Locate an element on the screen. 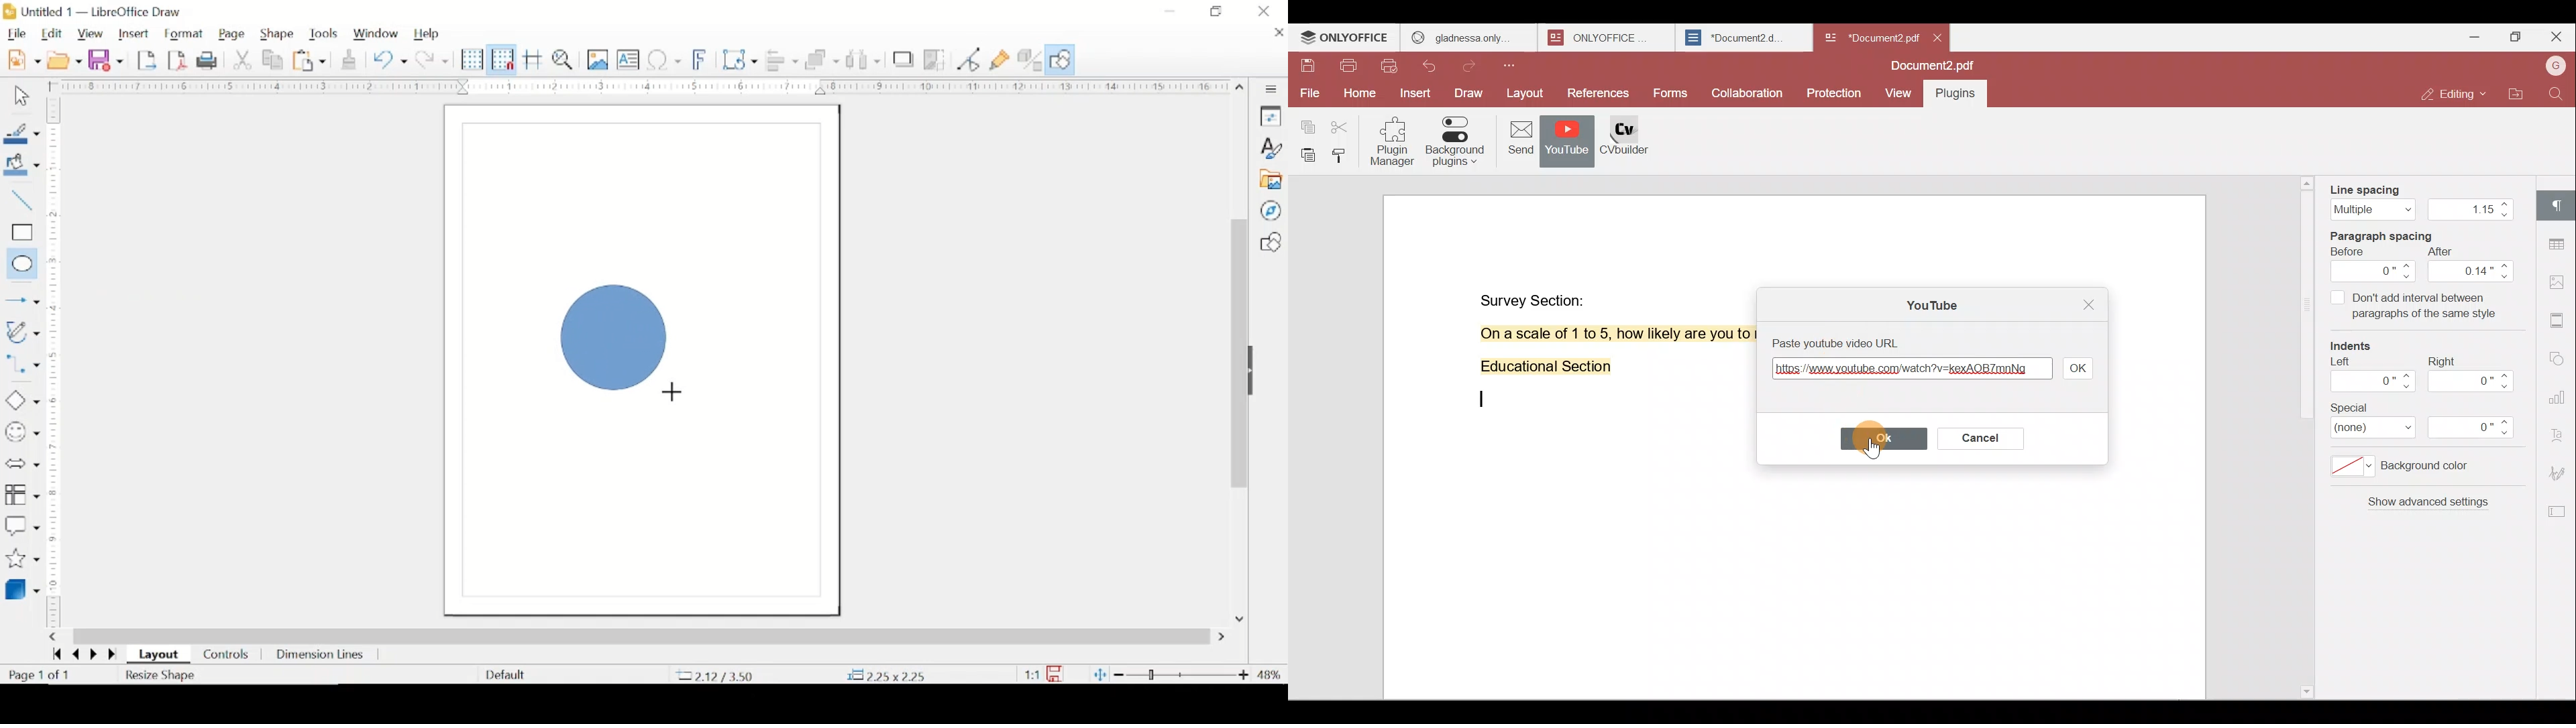 The image size is (2576, 728). Header & footer settings is located at coordinates (2560, 319).